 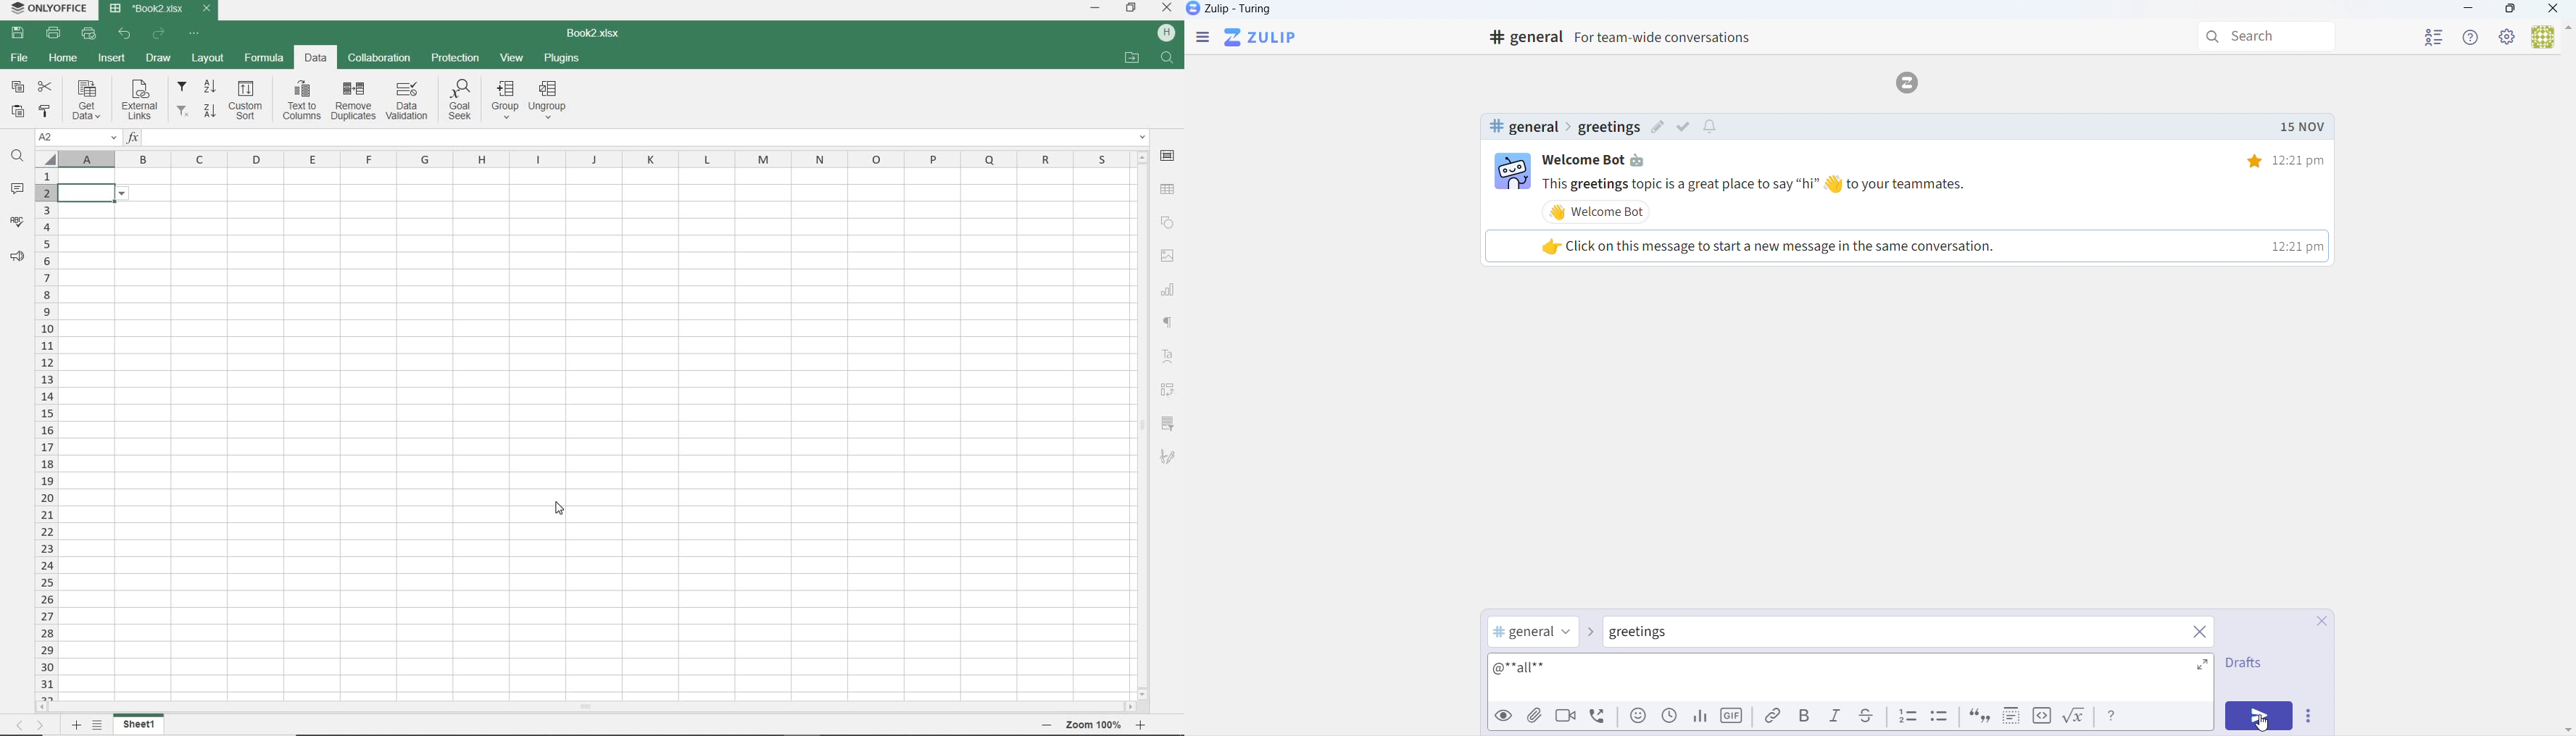 I want to click on check, so click(x=1687, y=126).